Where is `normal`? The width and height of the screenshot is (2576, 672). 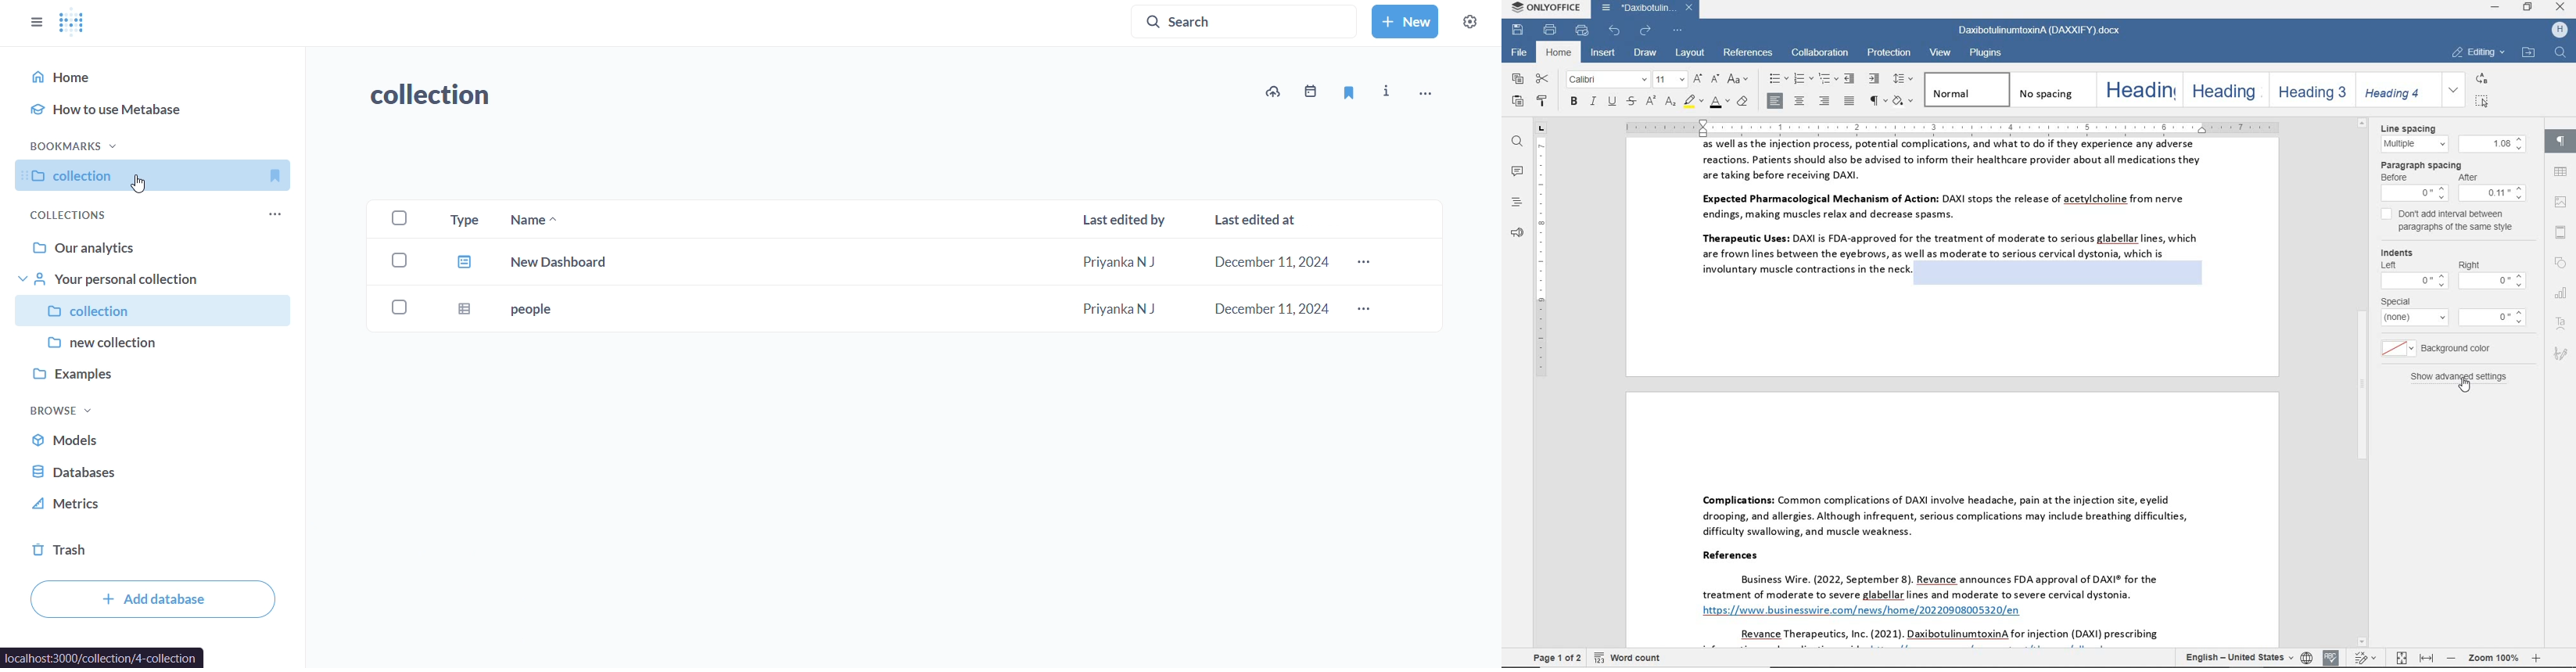 normal is located at coordinates (1965, 90).